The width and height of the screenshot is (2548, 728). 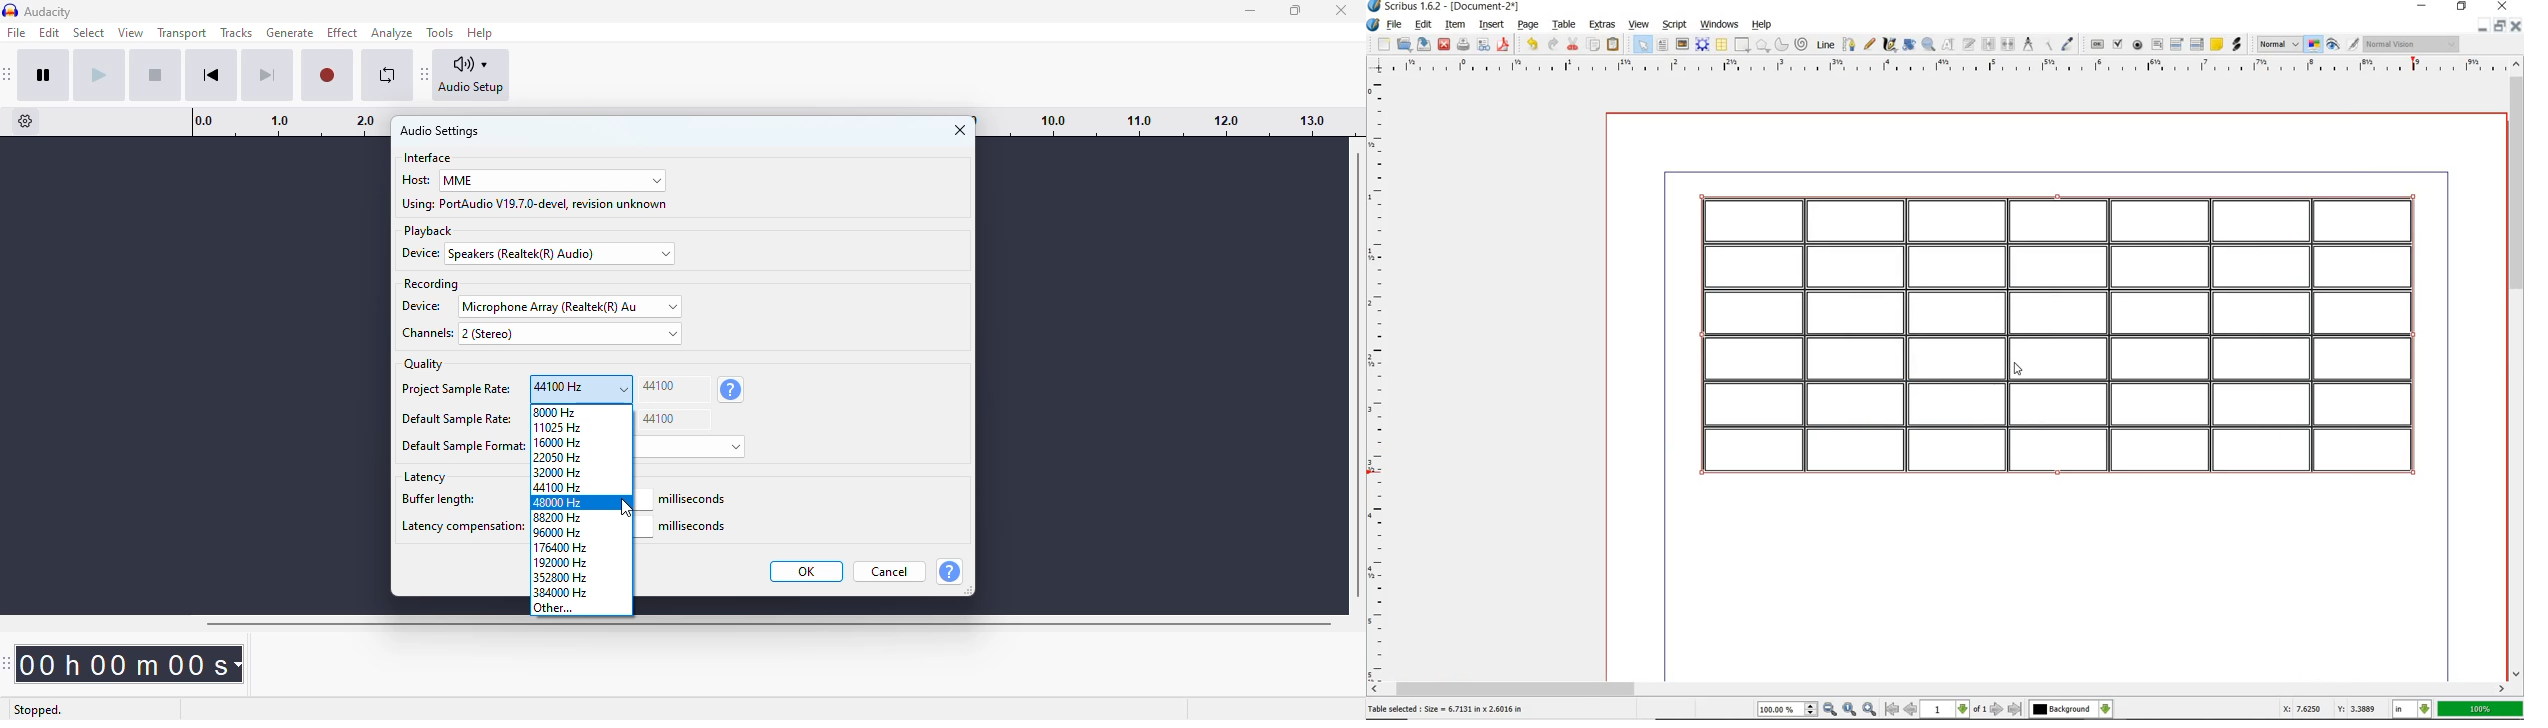 What do you see at coordinates (1458, 26) in the screenshot?
I see `item` at bounding box center [1458, 26].